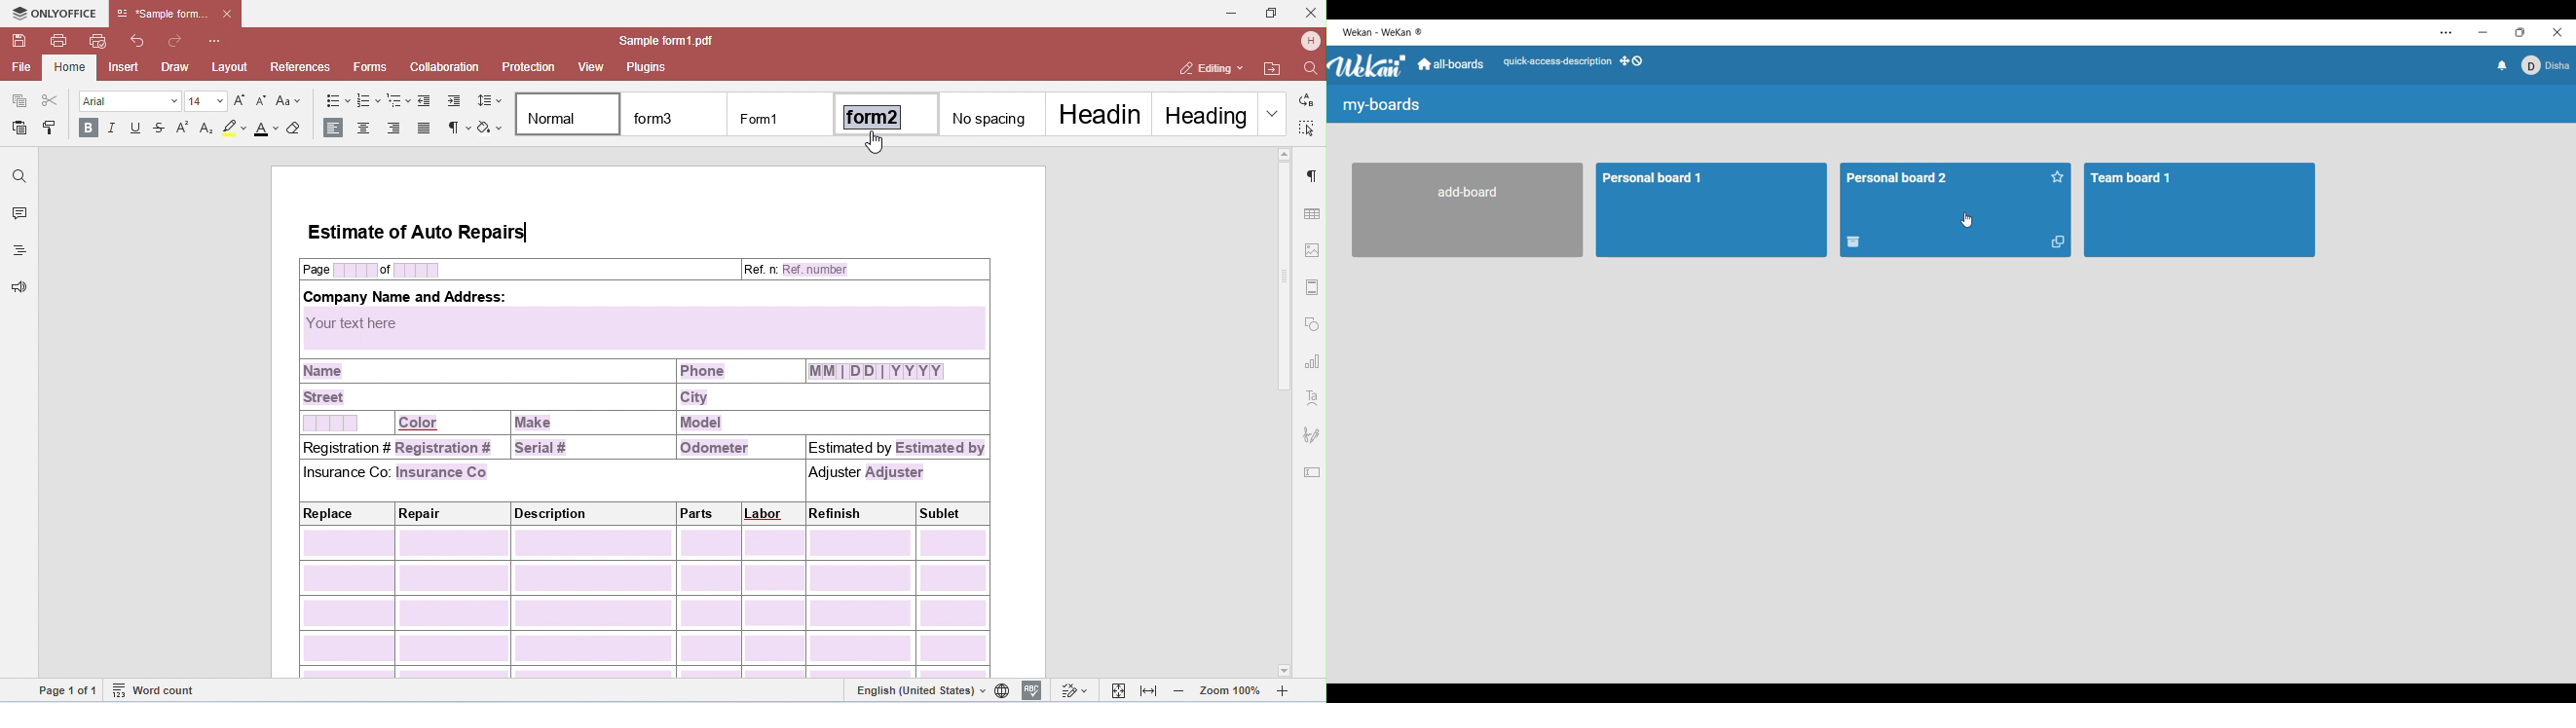  I want to click on Delete, so click(1854, 241).